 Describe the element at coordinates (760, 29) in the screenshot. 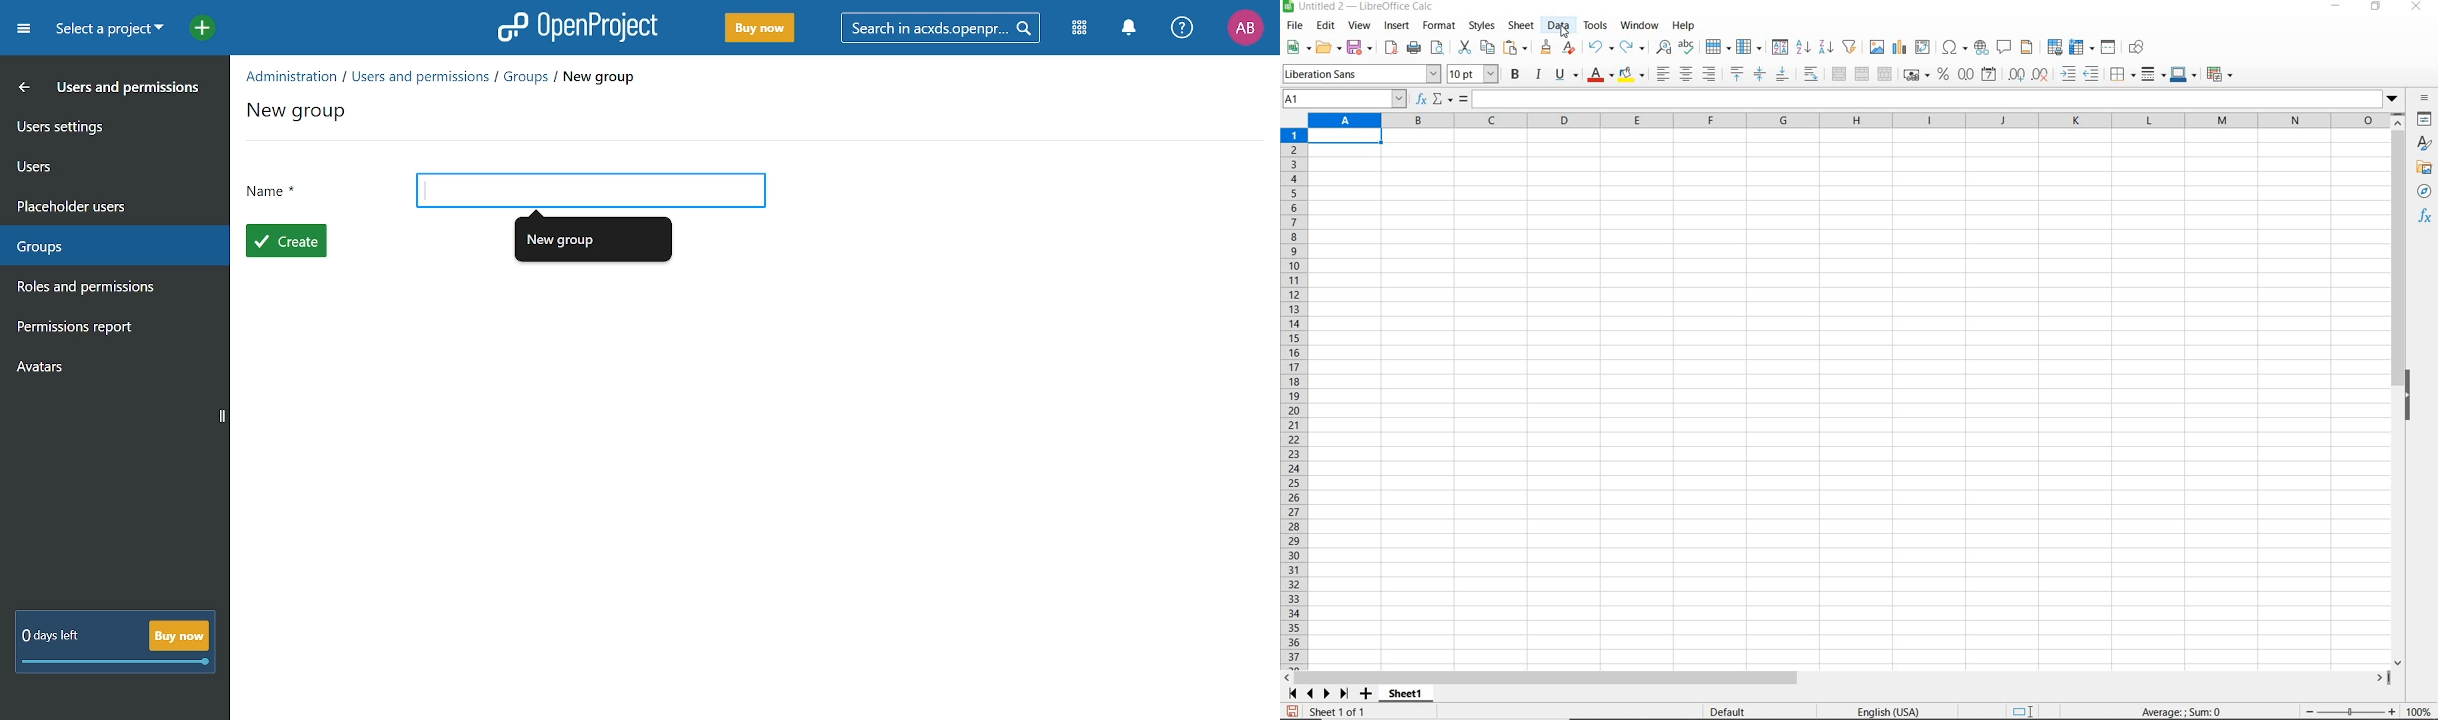

I see `Buy Now` at that location.